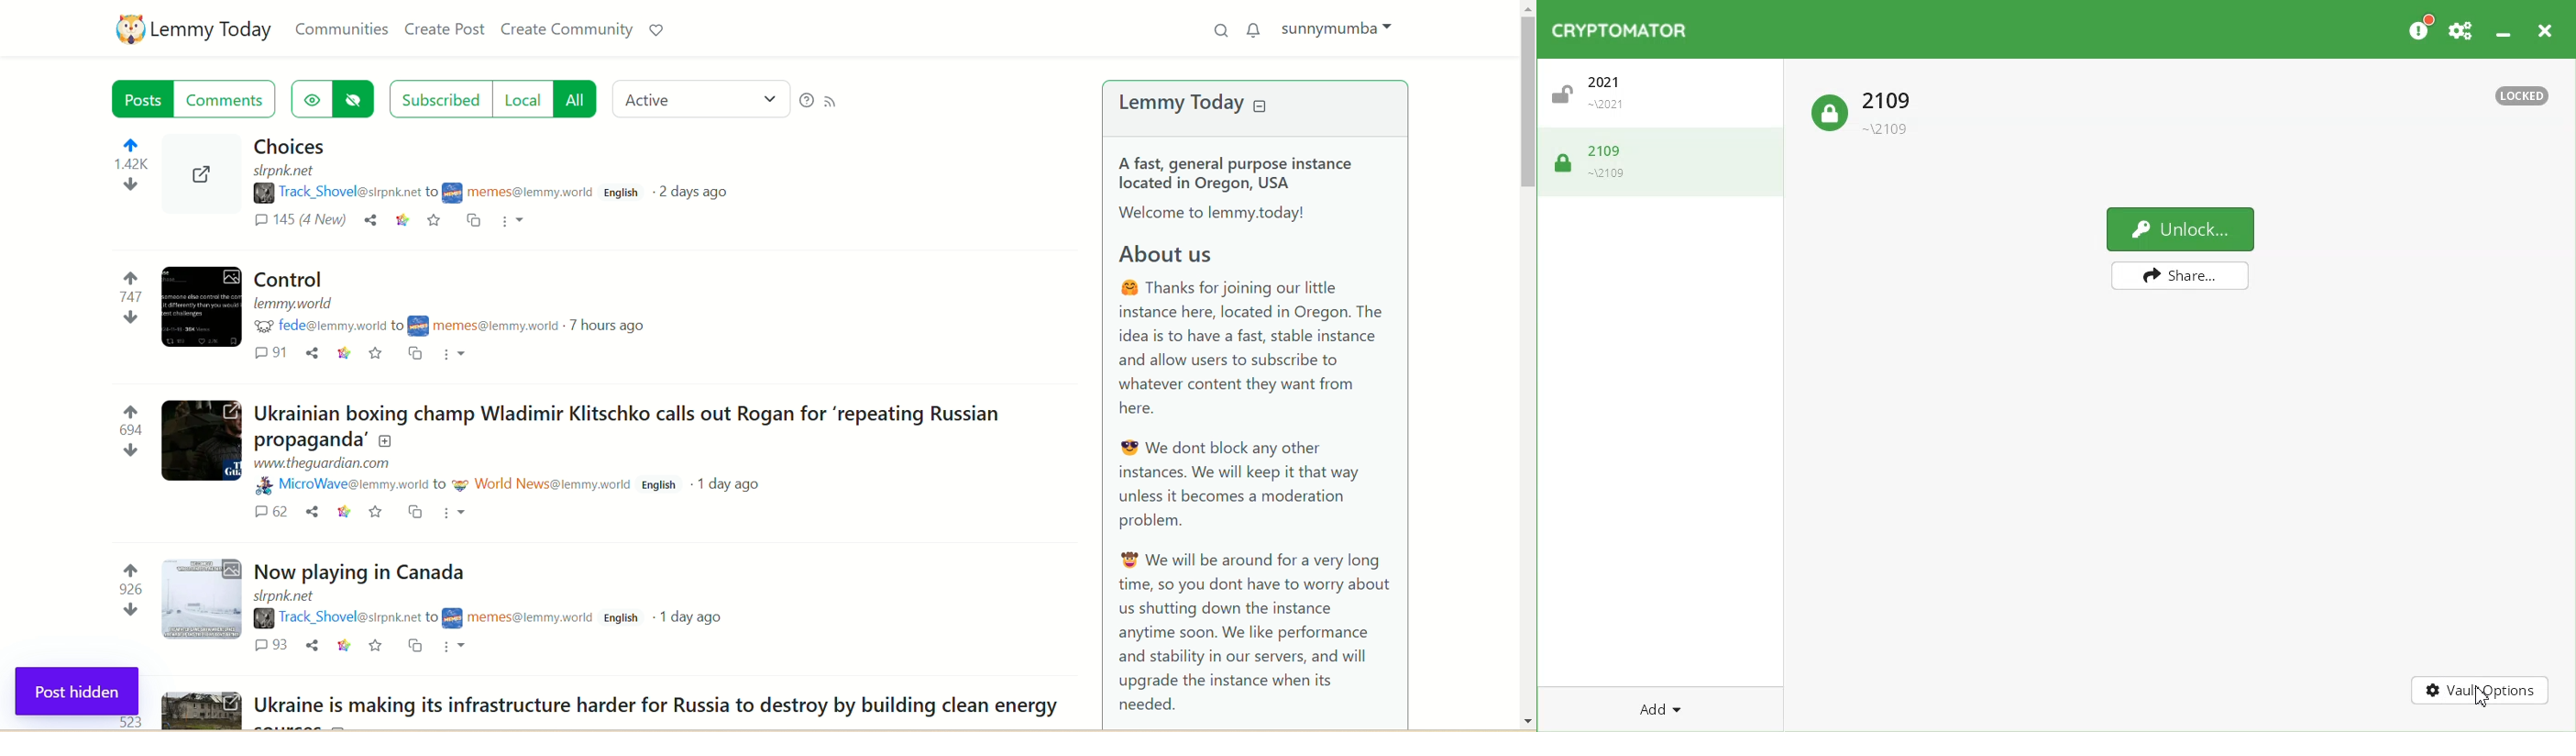  What do you see at coordinates (198, 186) in the screenshot?
I see `Expand the post with image details` at bounding box center [198, 186].